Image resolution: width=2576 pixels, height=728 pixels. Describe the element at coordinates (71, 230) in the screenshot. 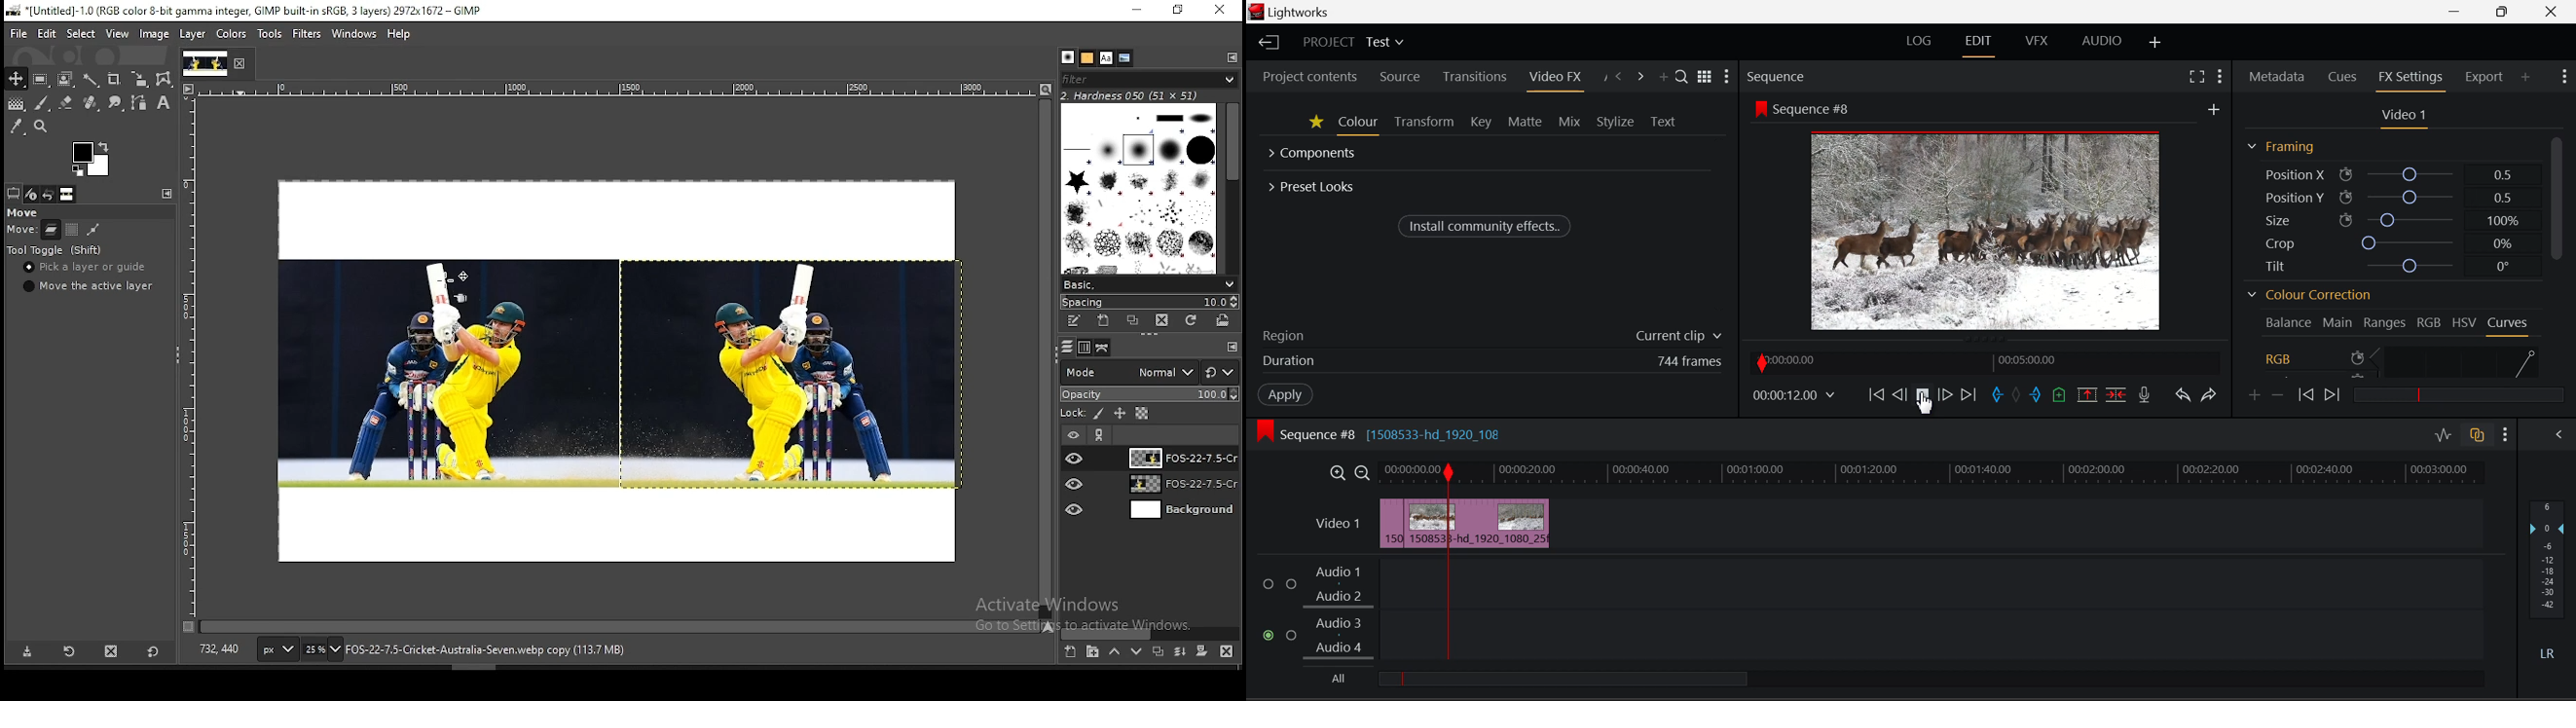

I see `move channels` at that location.